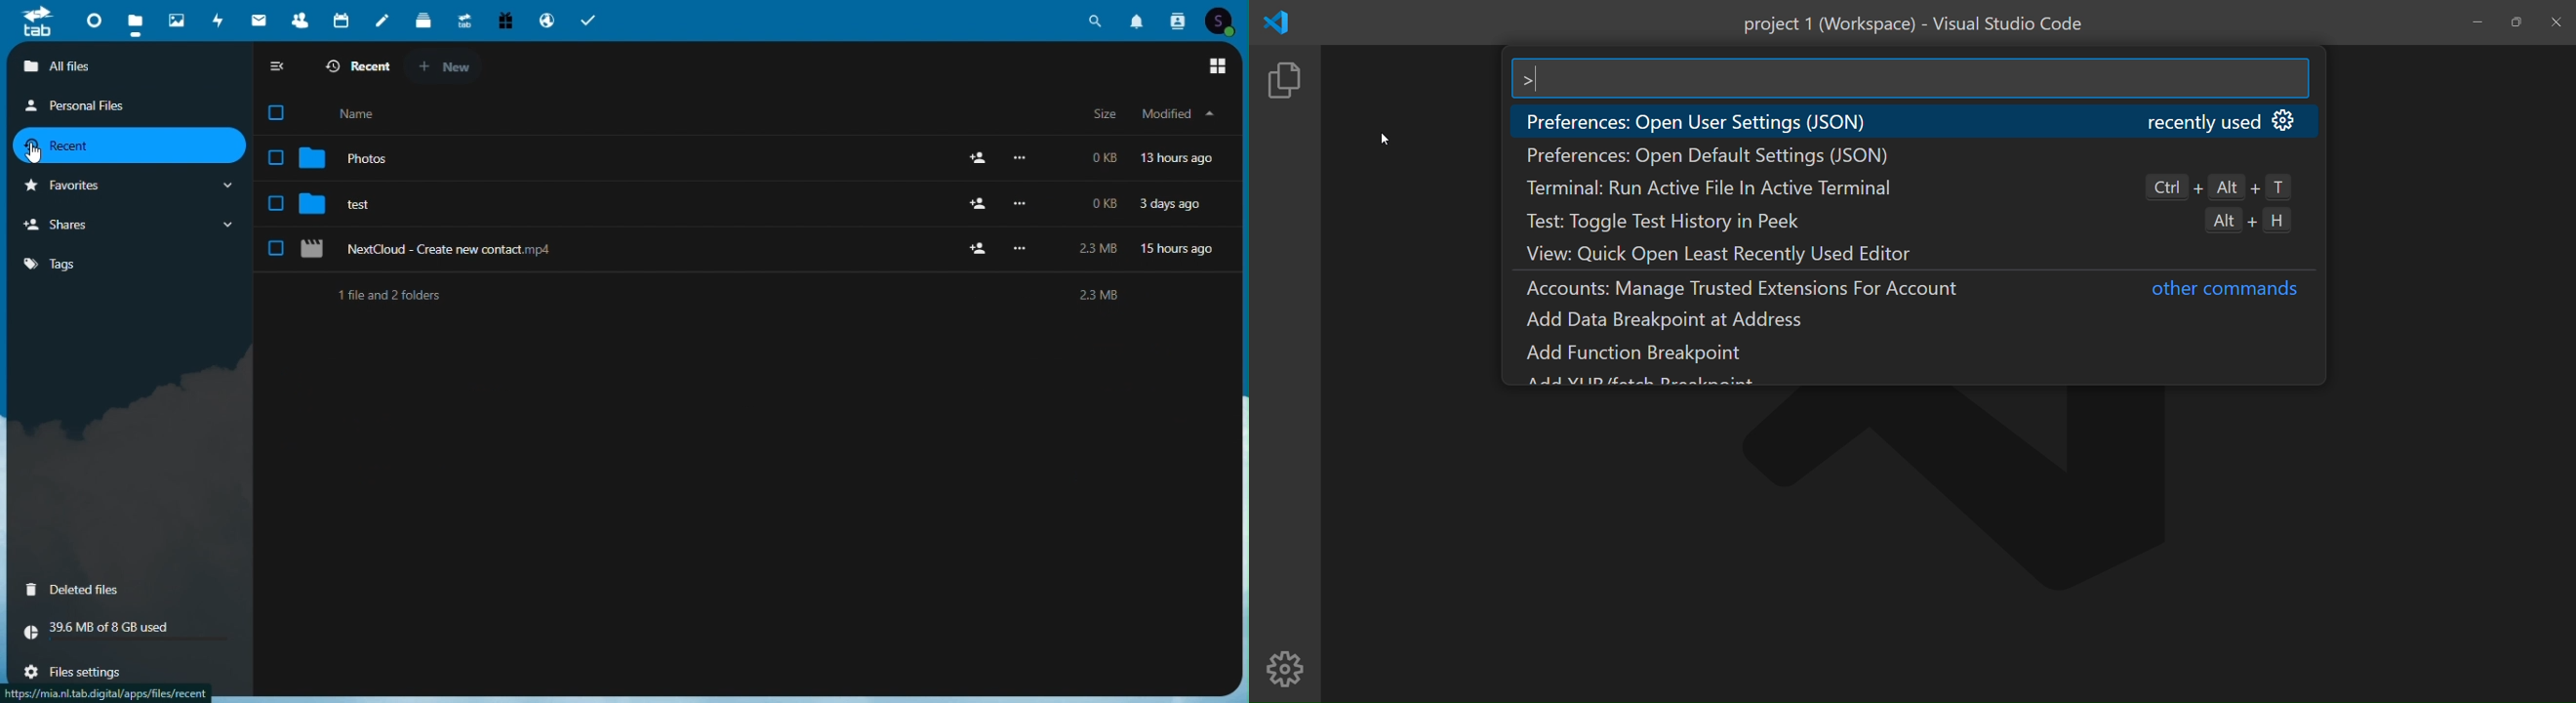 Image resolution: width=2576 pixels, height=728 pixels. What do you see at coordinates (1097, 21) in the screenshot?
I see `search` at bounding box center [1097, 21].